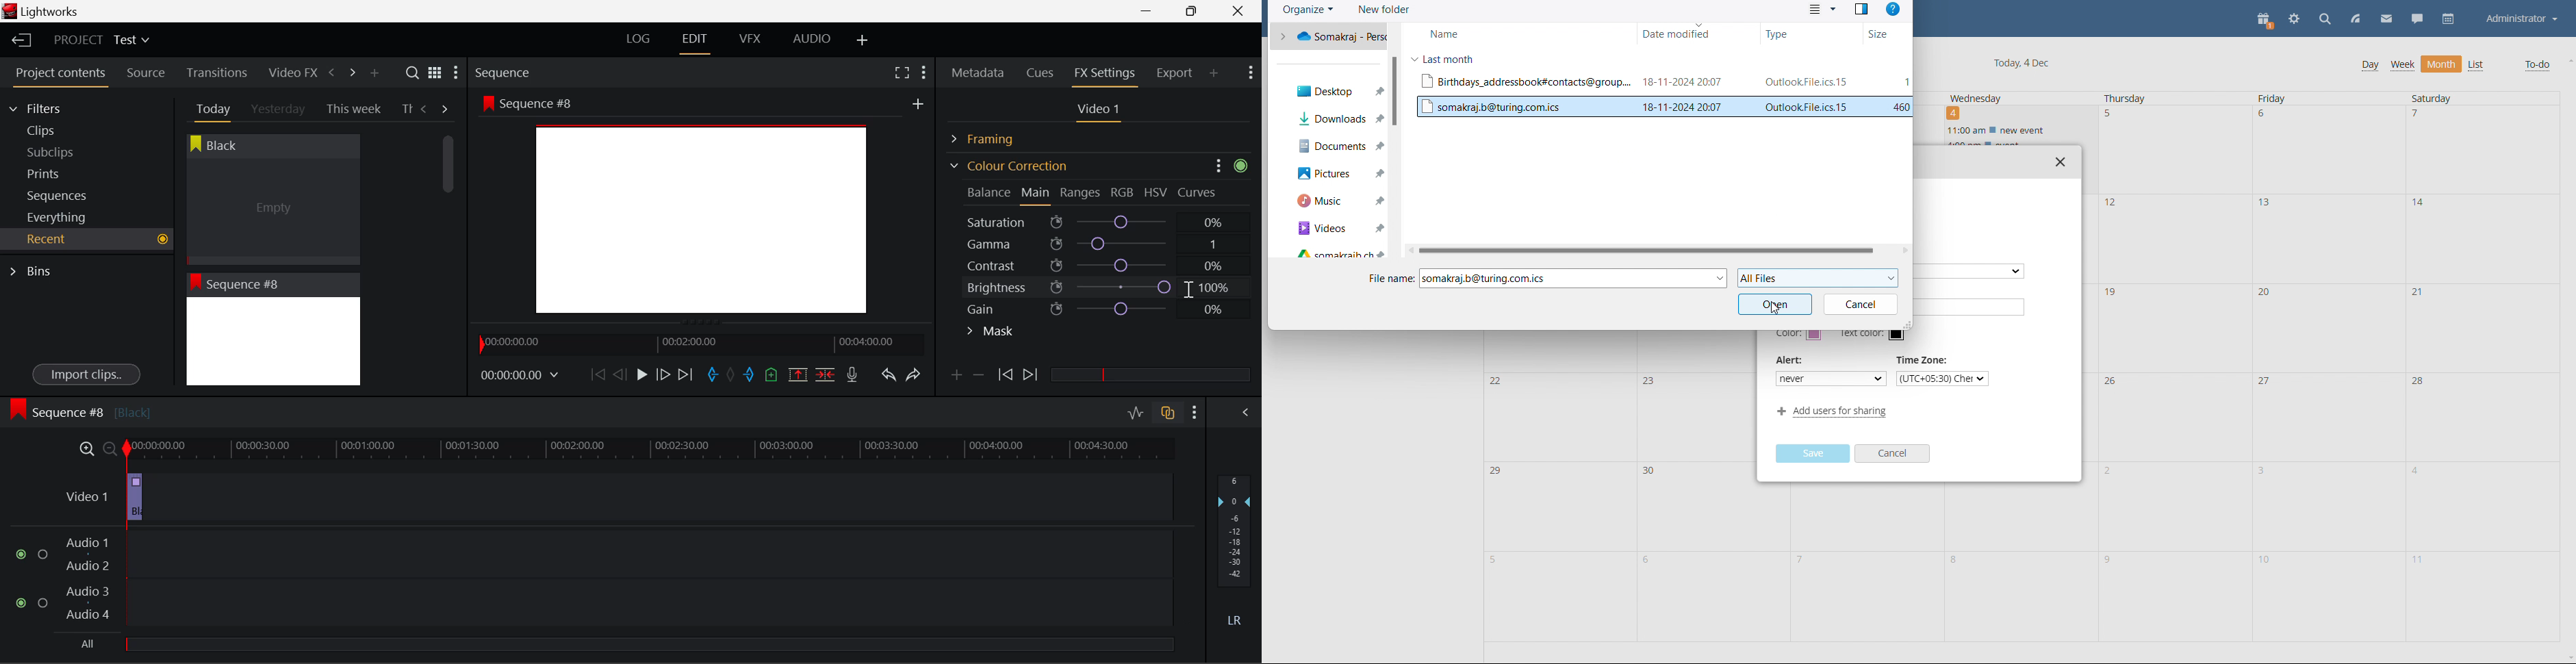 The width and height of the screenshot is (2576, 672). I want to click on Colour Correction, so click(1009, 166).